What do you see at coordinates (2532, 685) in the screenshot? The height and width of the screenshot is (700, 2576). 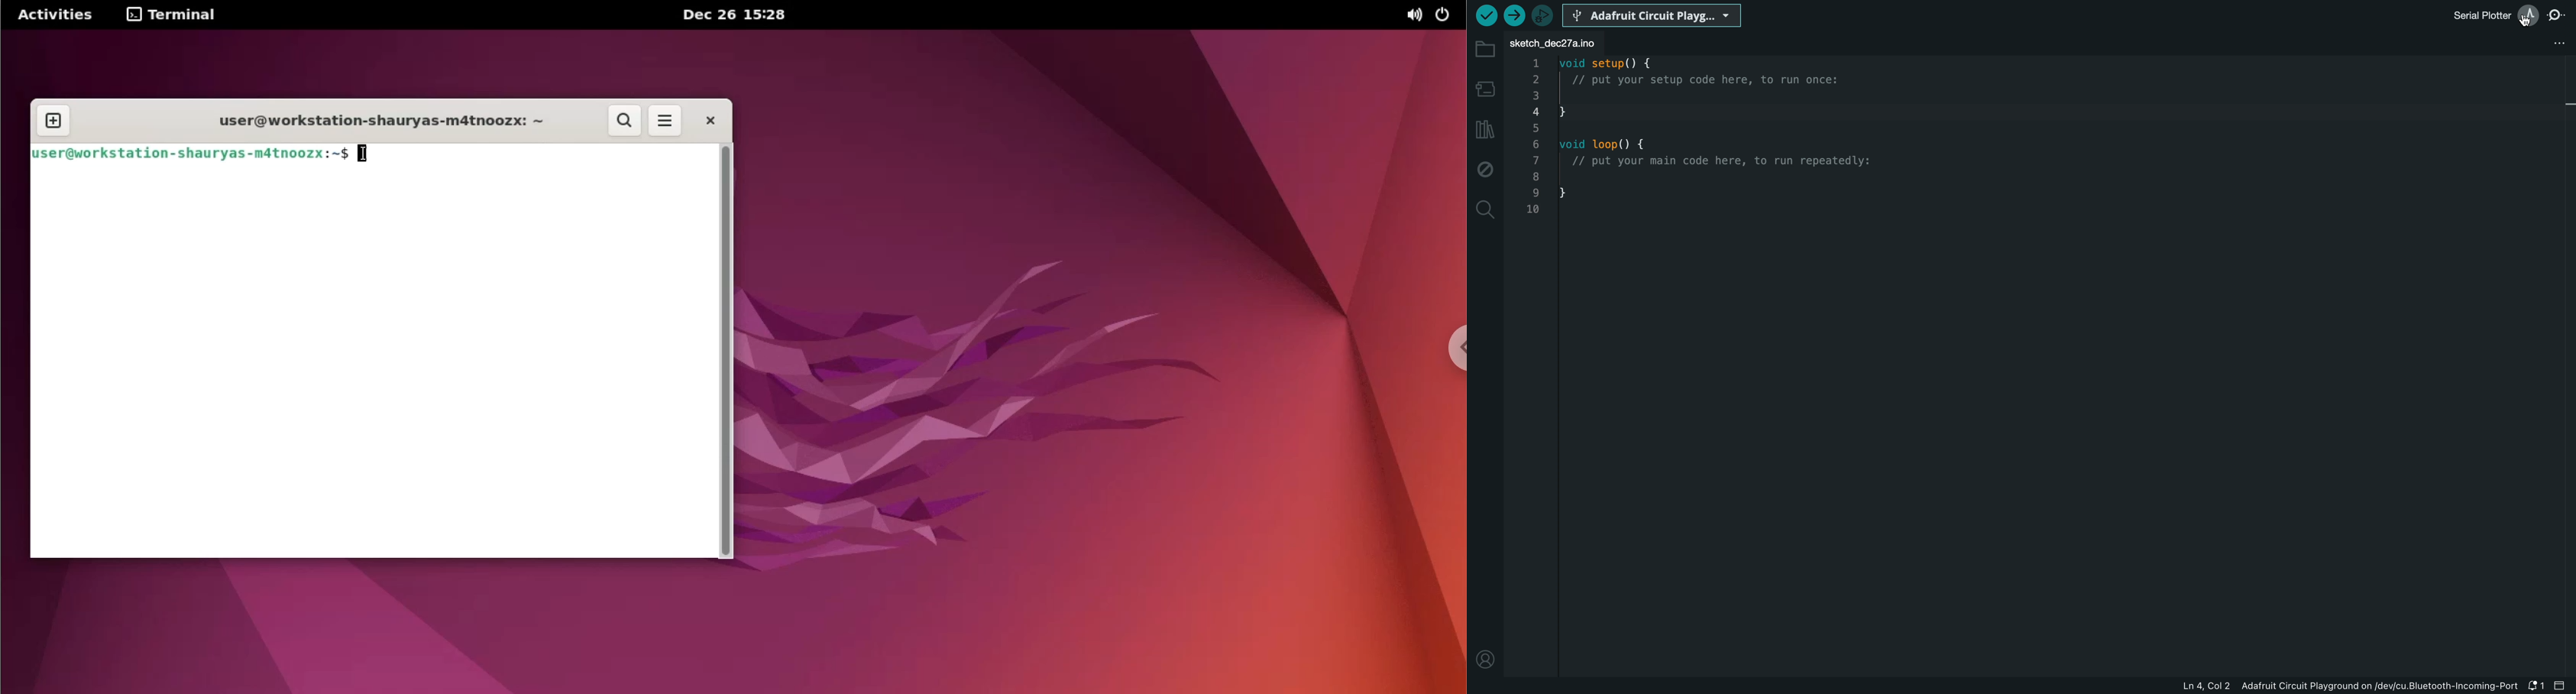 I see `notification` at bounding box center [2532, 685].